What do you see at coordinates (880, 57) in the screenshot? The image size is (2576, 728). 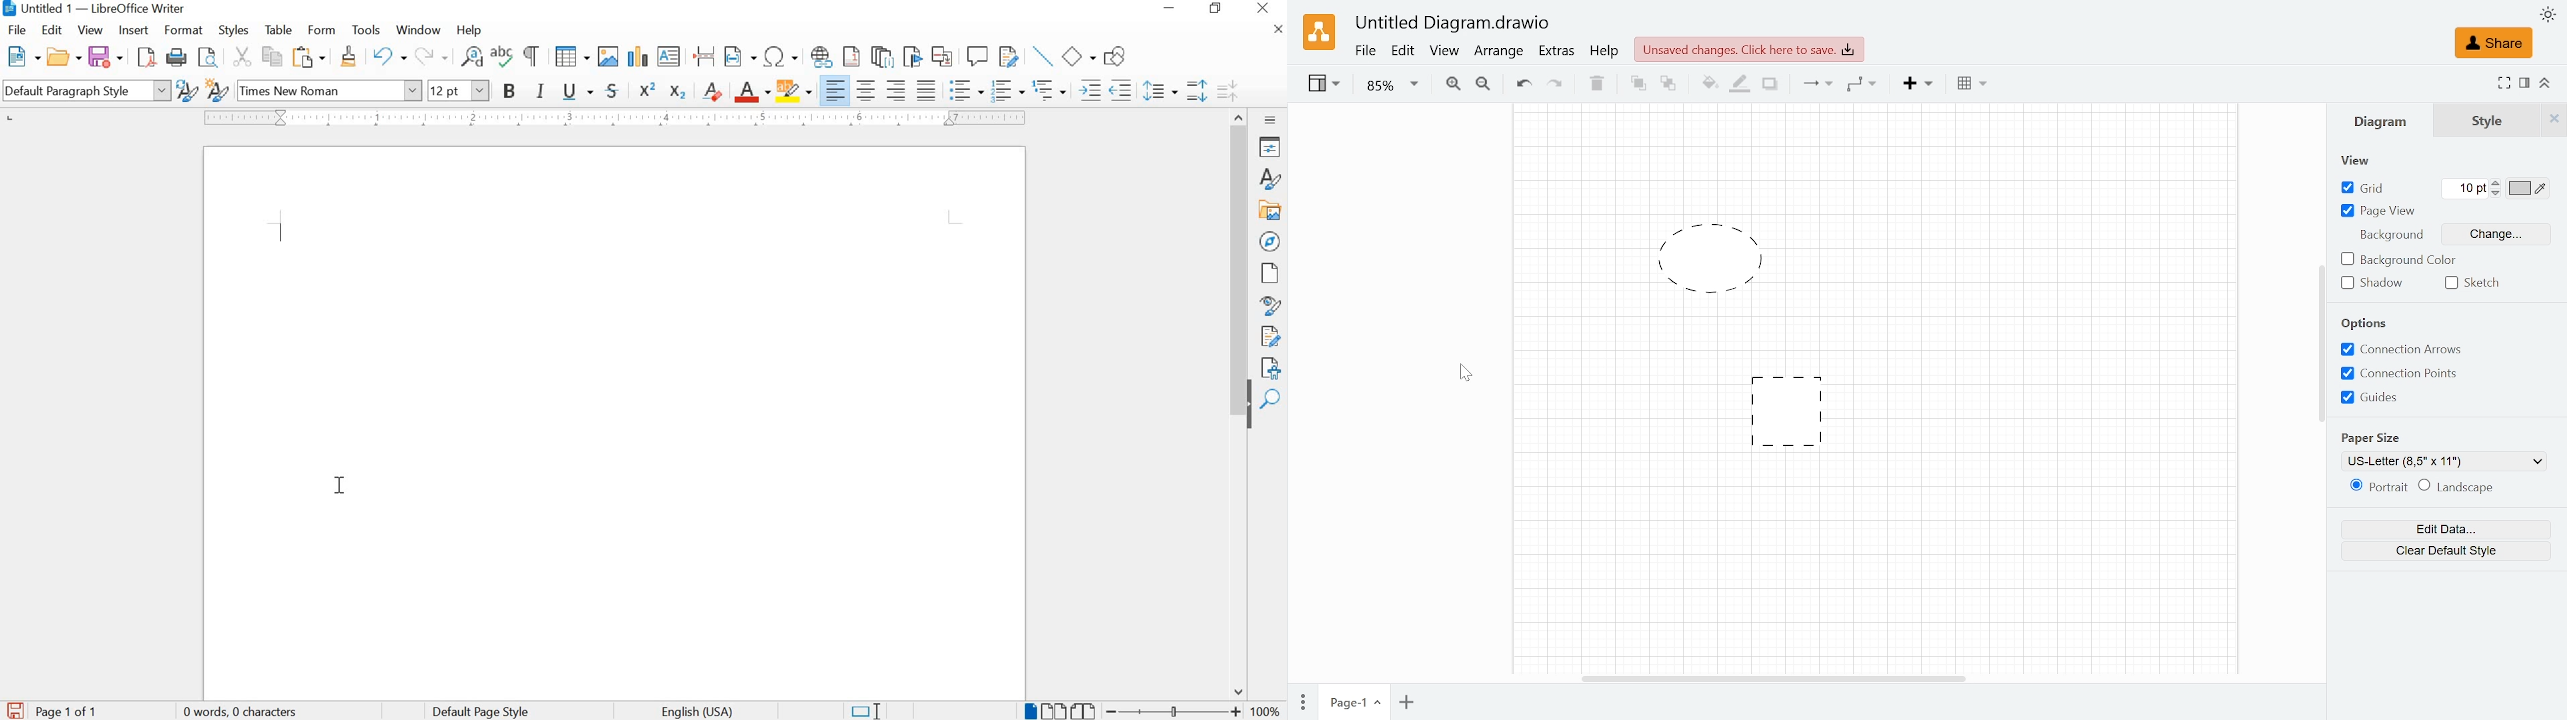 I see `INSERT ENDNOTE` at bounding box center [880, 57].